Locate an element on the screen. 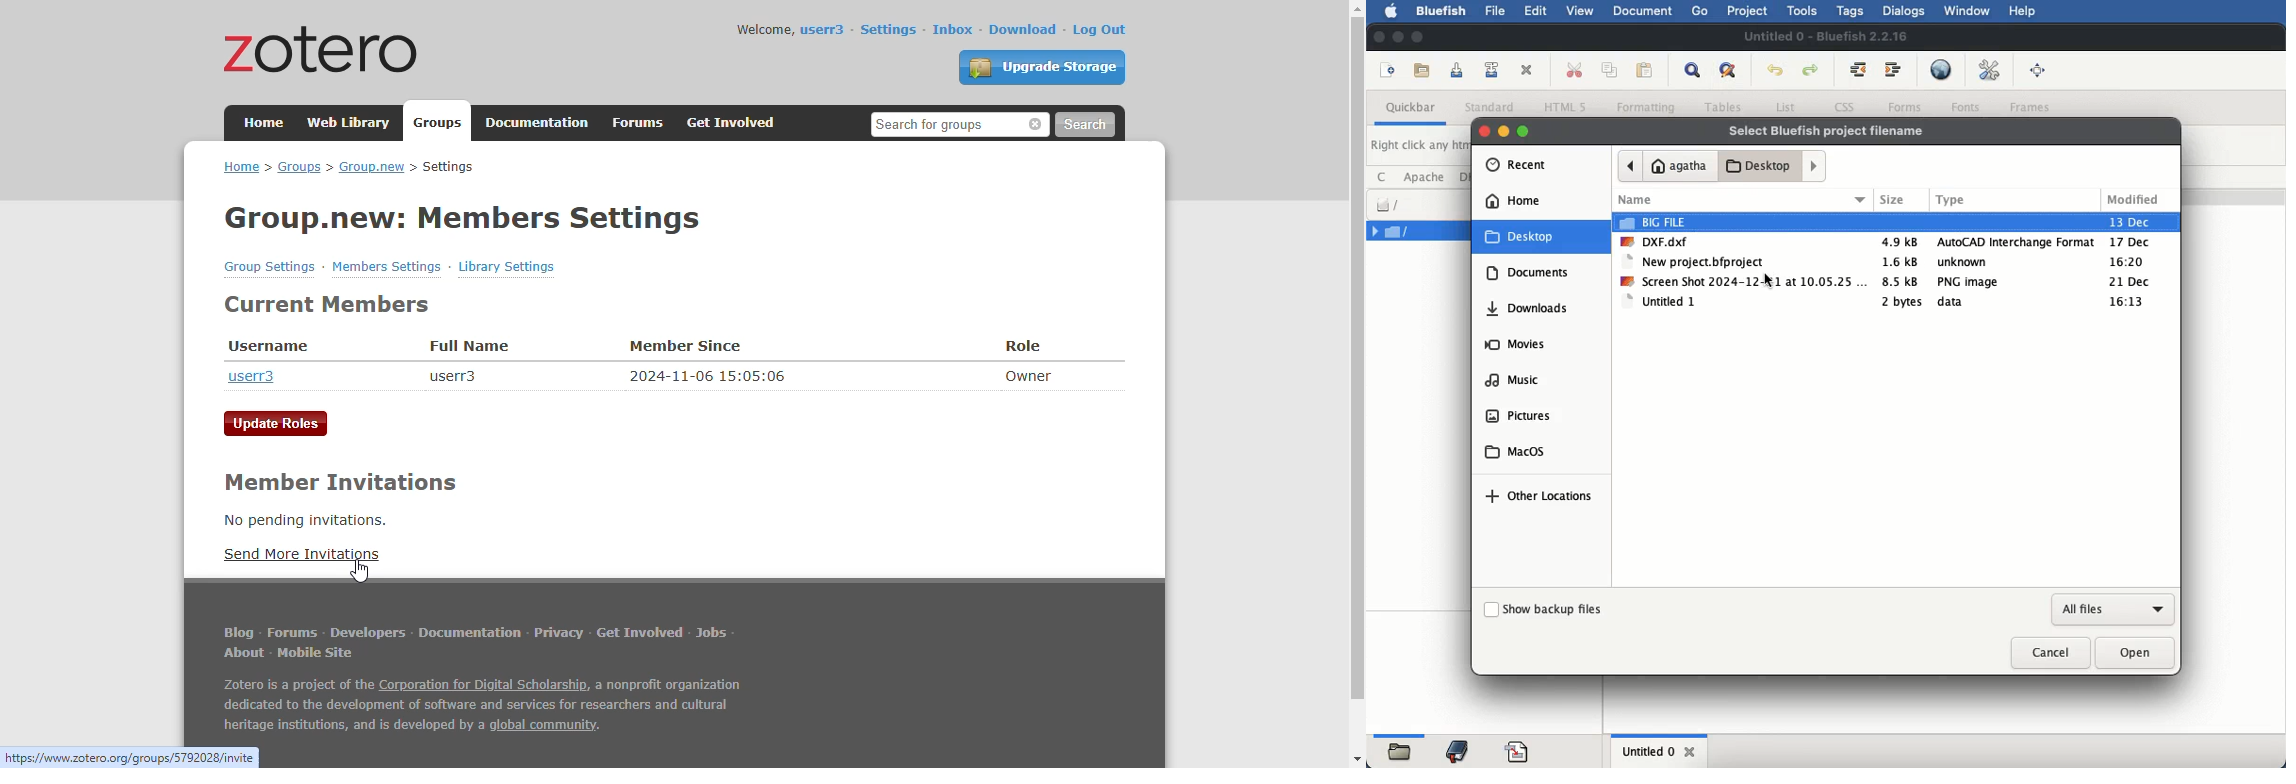  unindent is located at coordinates (1859, 69).